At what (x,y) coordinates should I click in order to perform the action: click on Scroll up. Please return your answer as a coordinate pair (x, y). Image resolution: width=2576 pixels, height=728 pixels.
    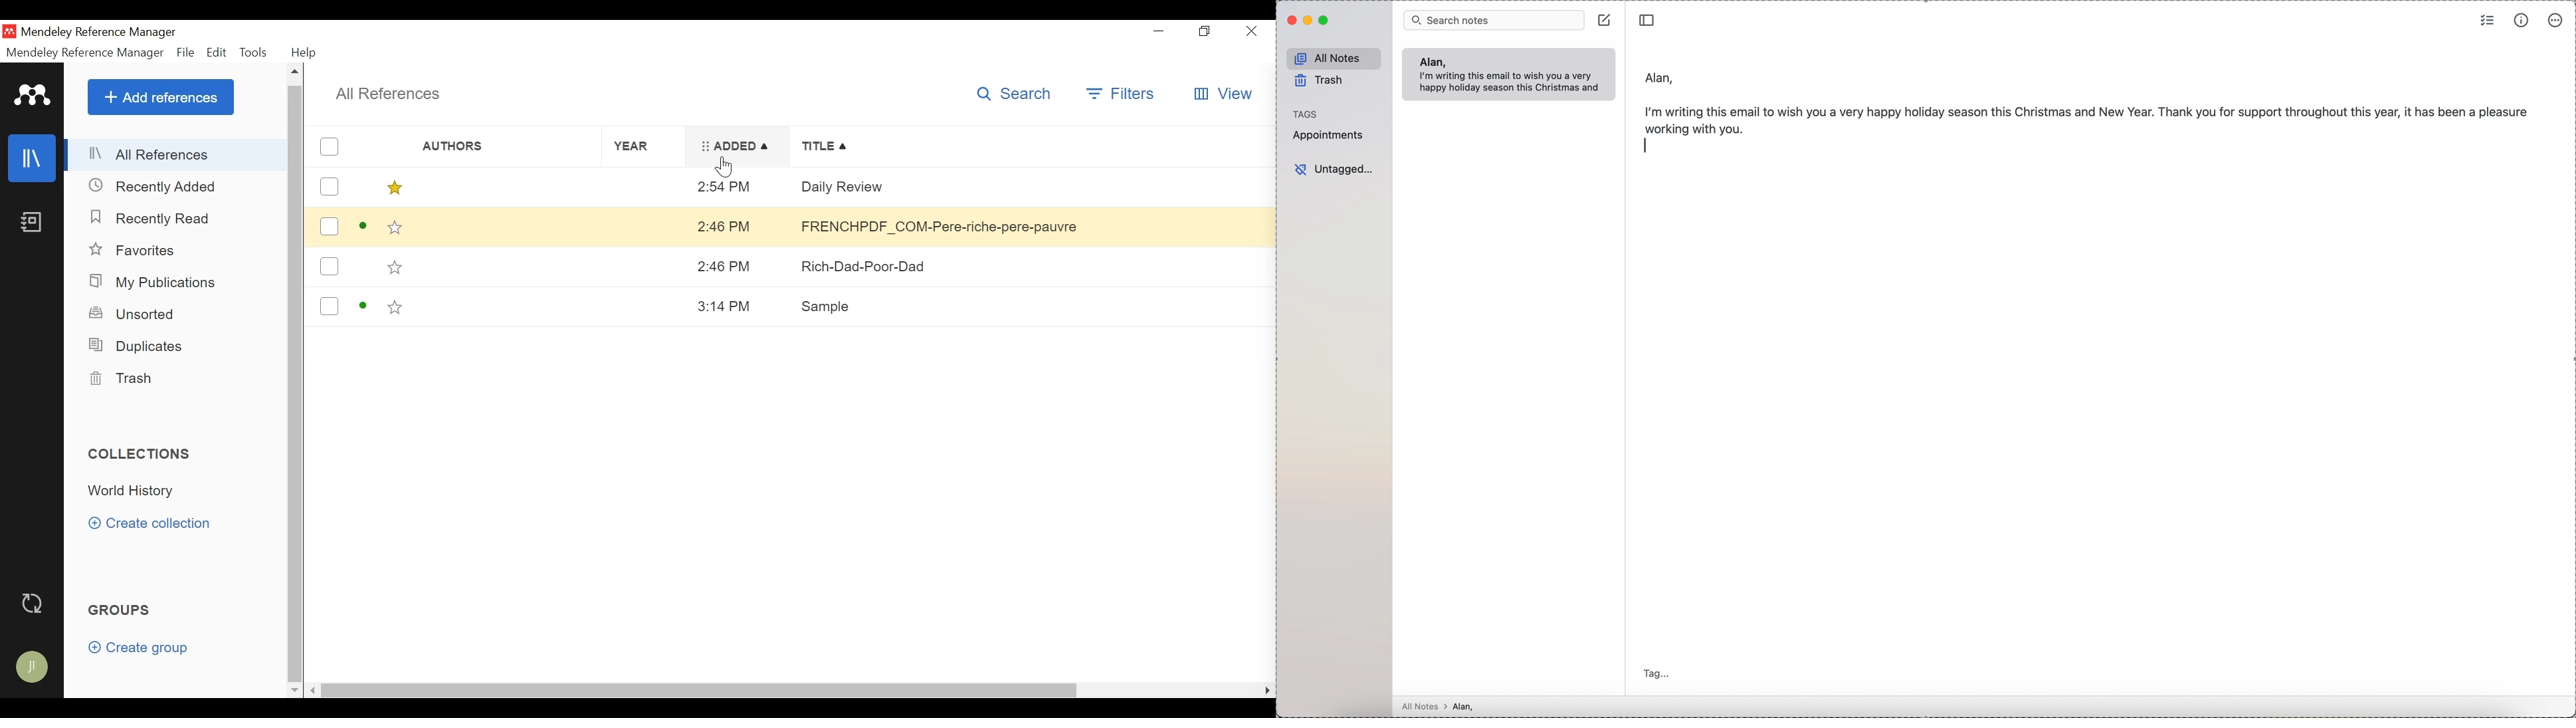
    Looking at the image, I should click on (294, 74).